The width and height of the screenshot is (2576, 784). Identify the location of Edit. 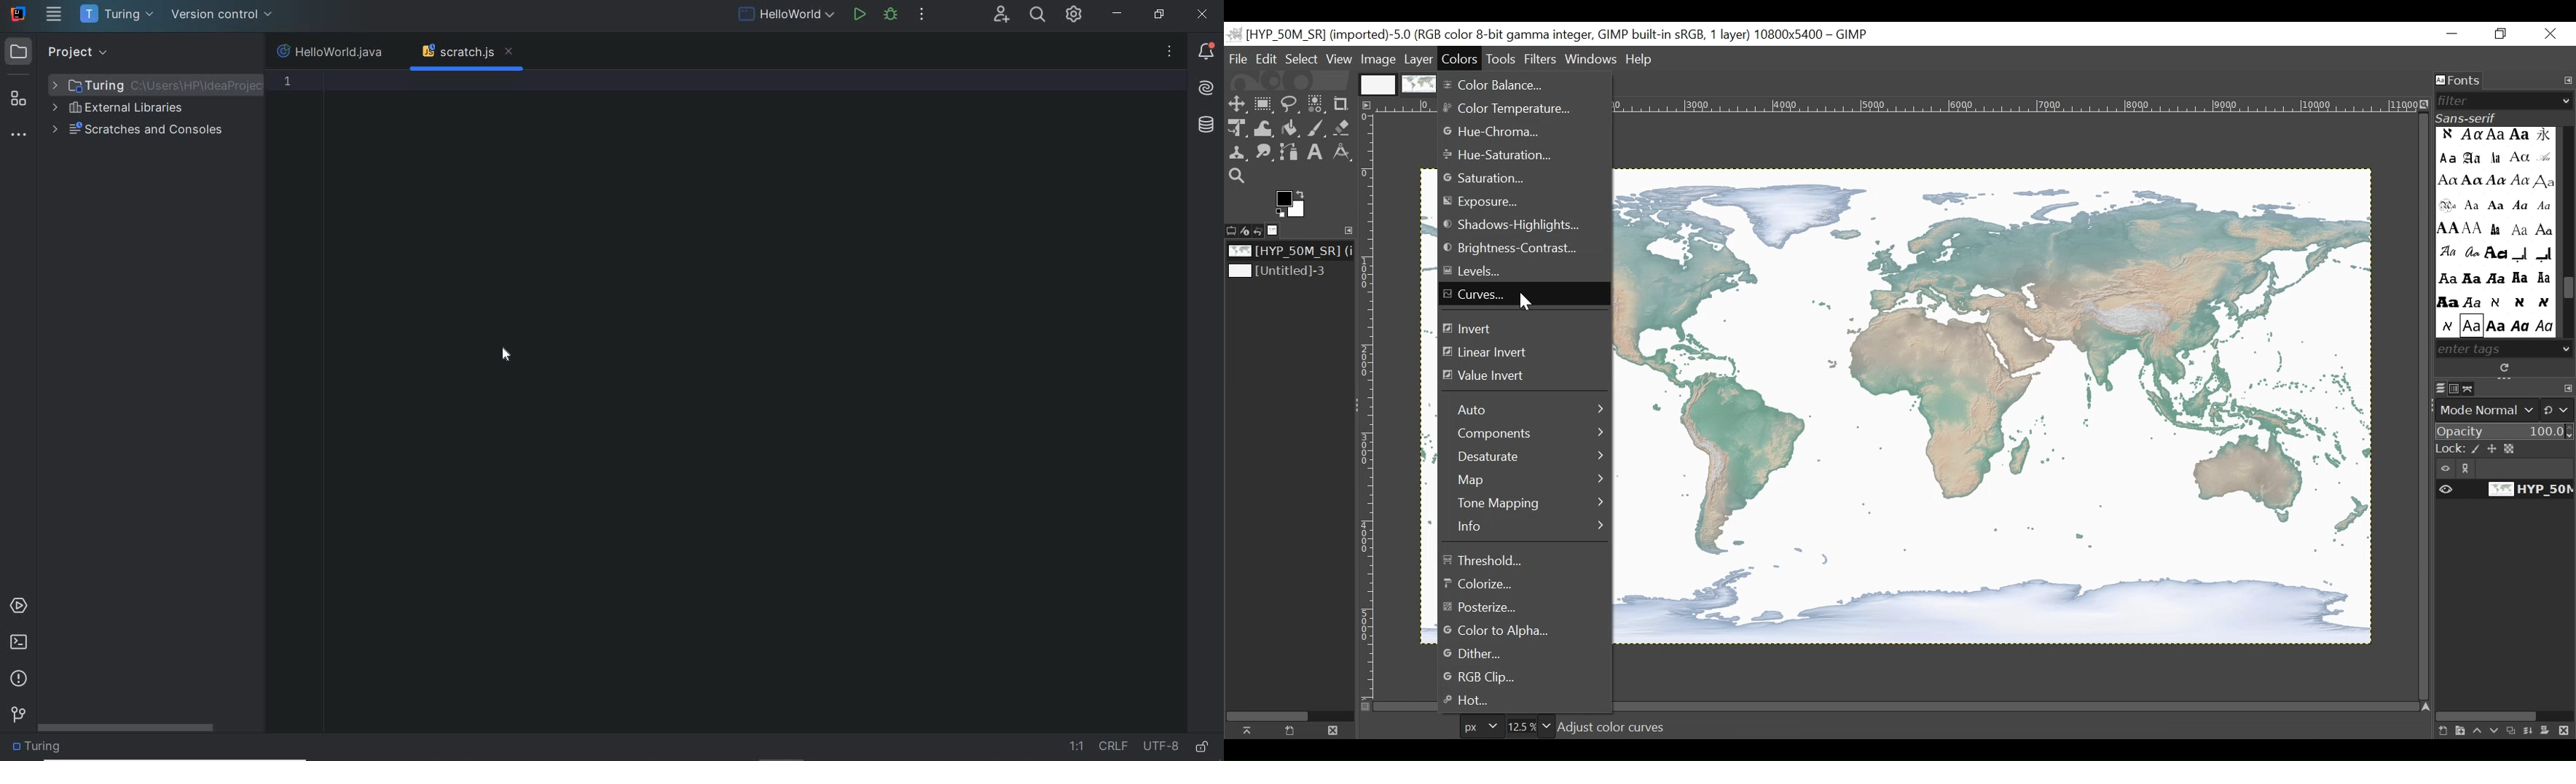
(1268, 59).